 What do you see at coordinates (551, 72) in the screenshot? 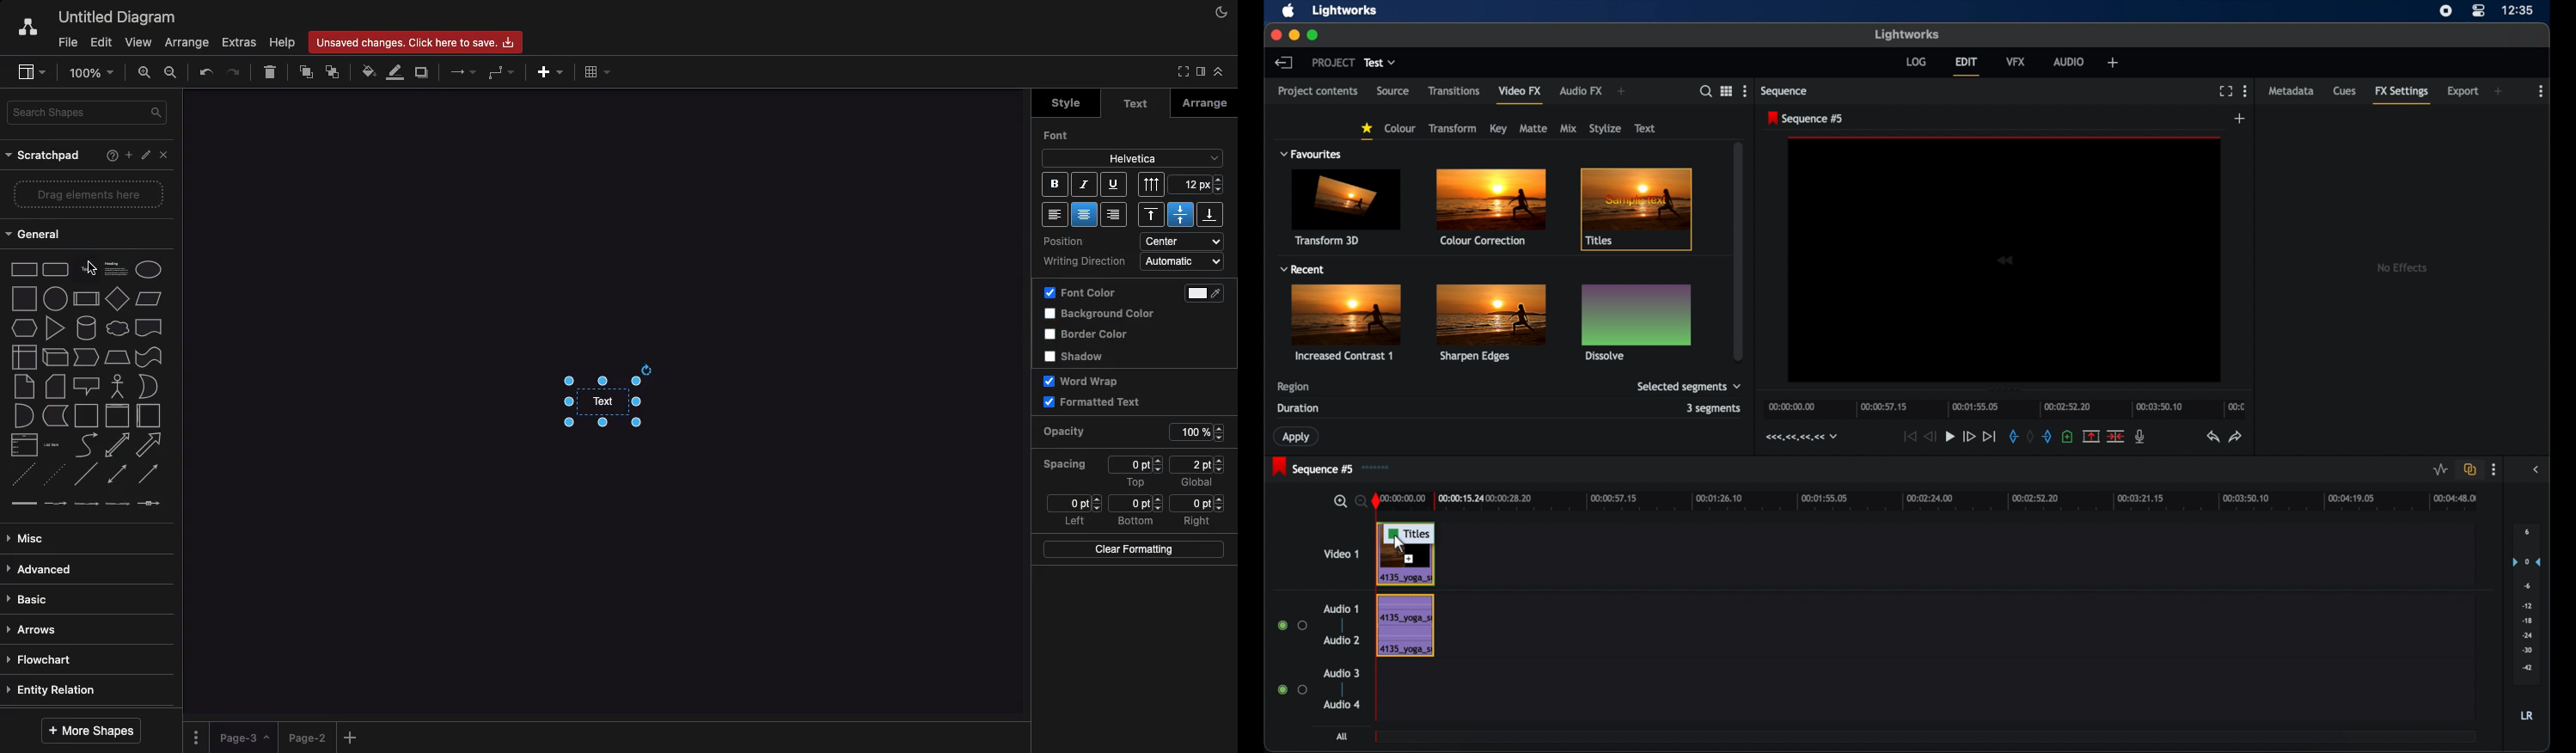
I see `Add` at bounding box center [551, 72].